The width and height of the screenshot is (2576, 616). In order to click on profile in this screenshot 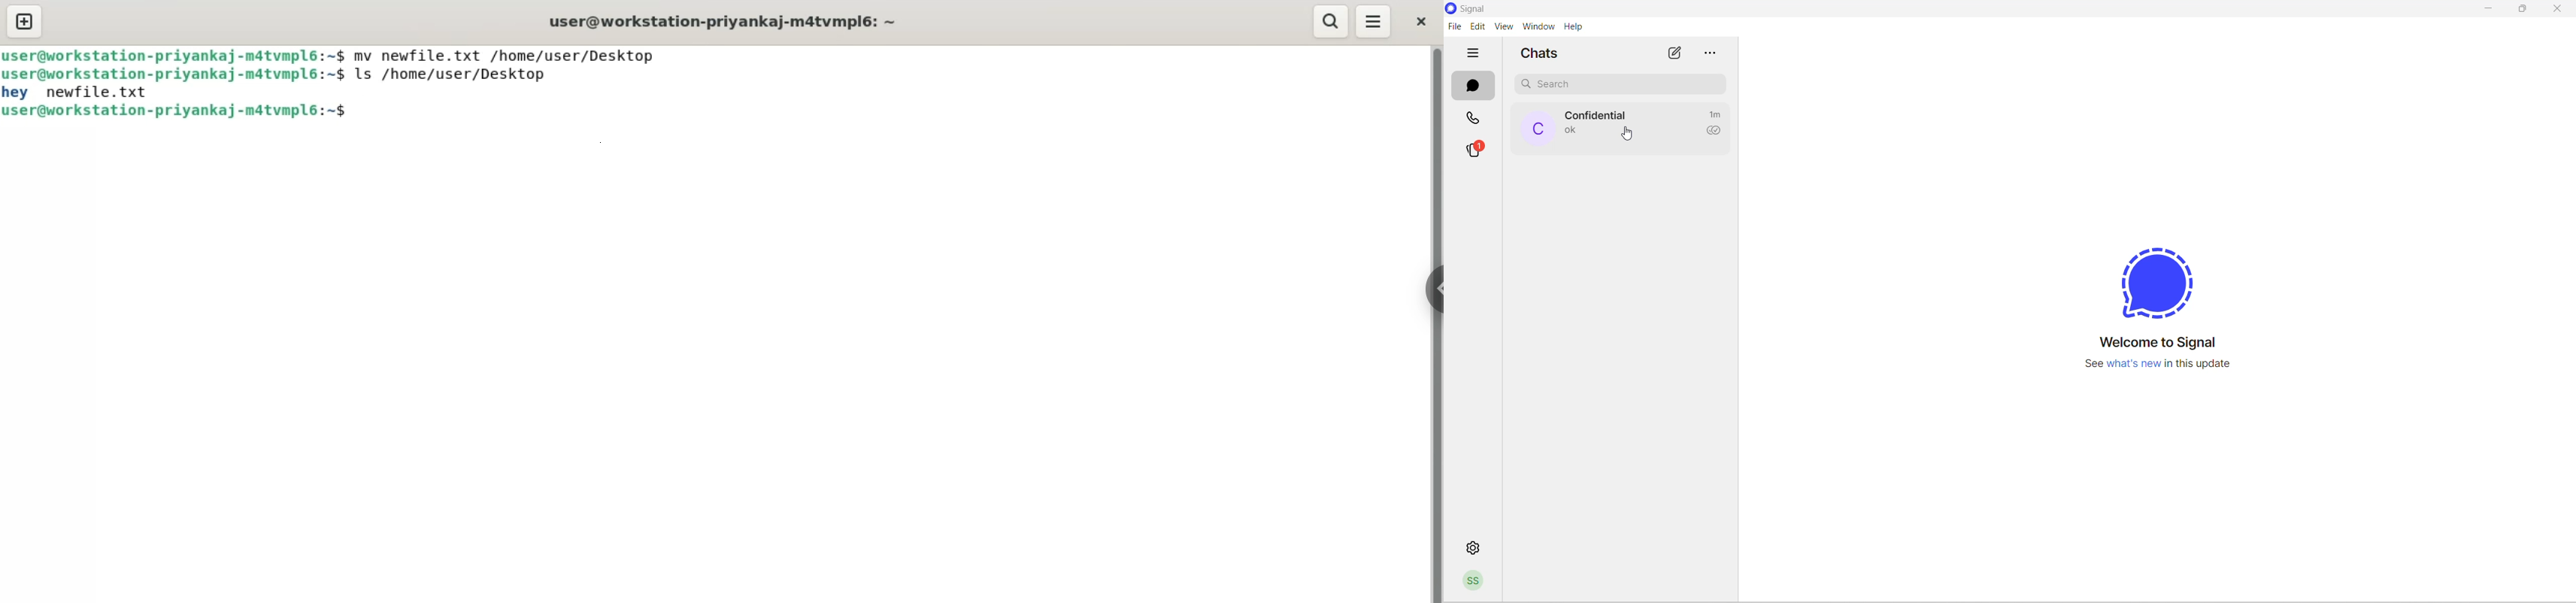, I will do `click(1474, 582)`.